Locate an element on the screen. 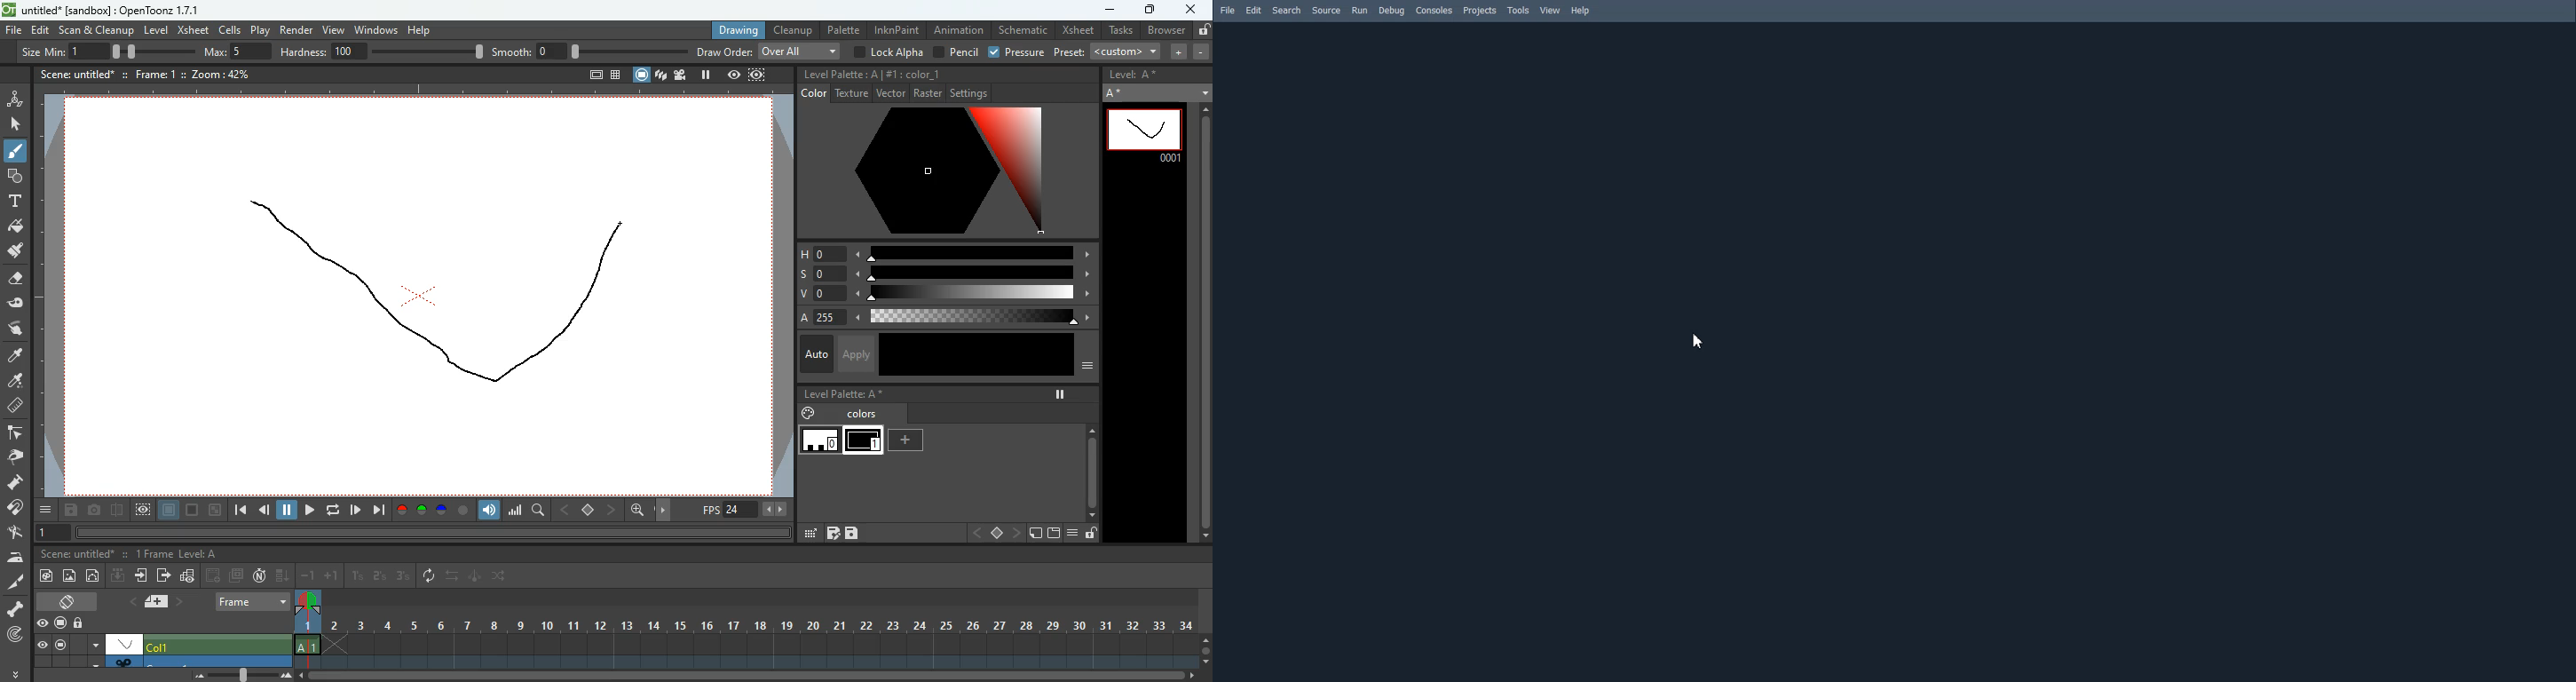 The width and height of the screenshot is (2576, 700). play is located at coordinates (309, 512).